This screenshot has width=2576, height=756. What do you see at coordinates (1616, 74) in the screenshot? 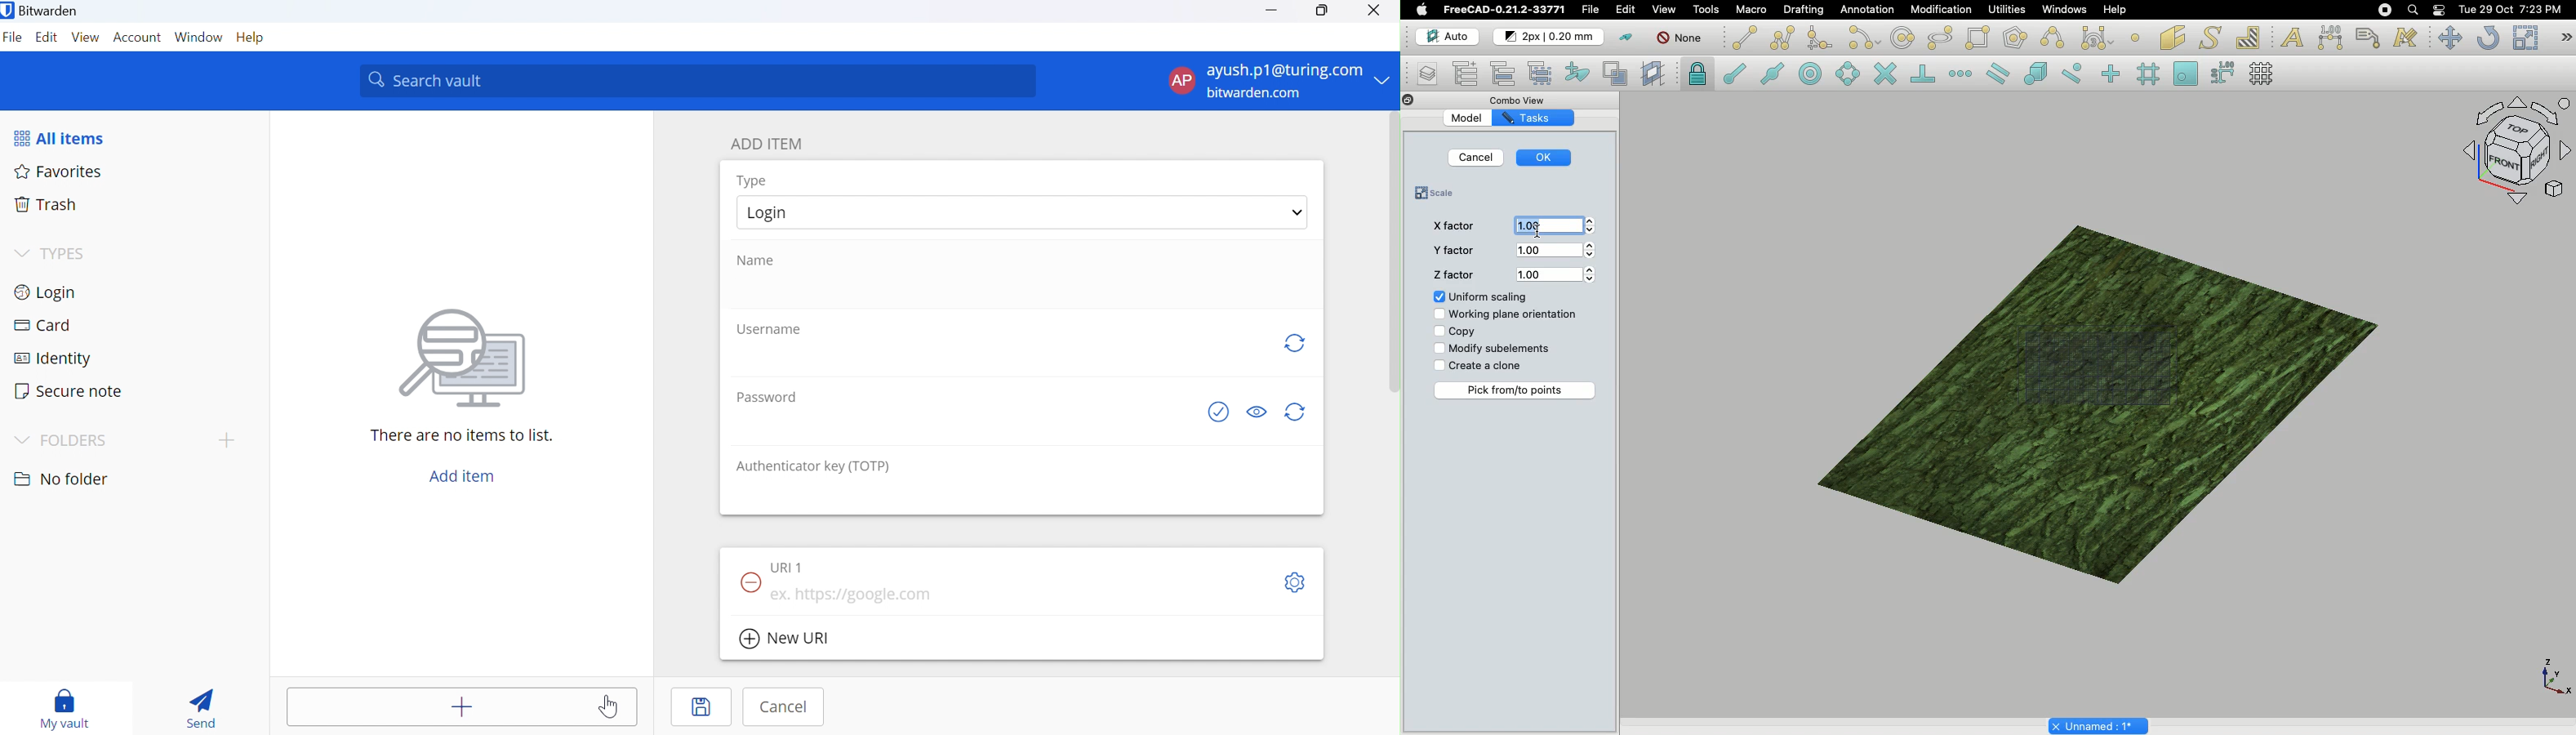
I see `Toggle normal/wireframe display` at bounding box center [1616, 74].